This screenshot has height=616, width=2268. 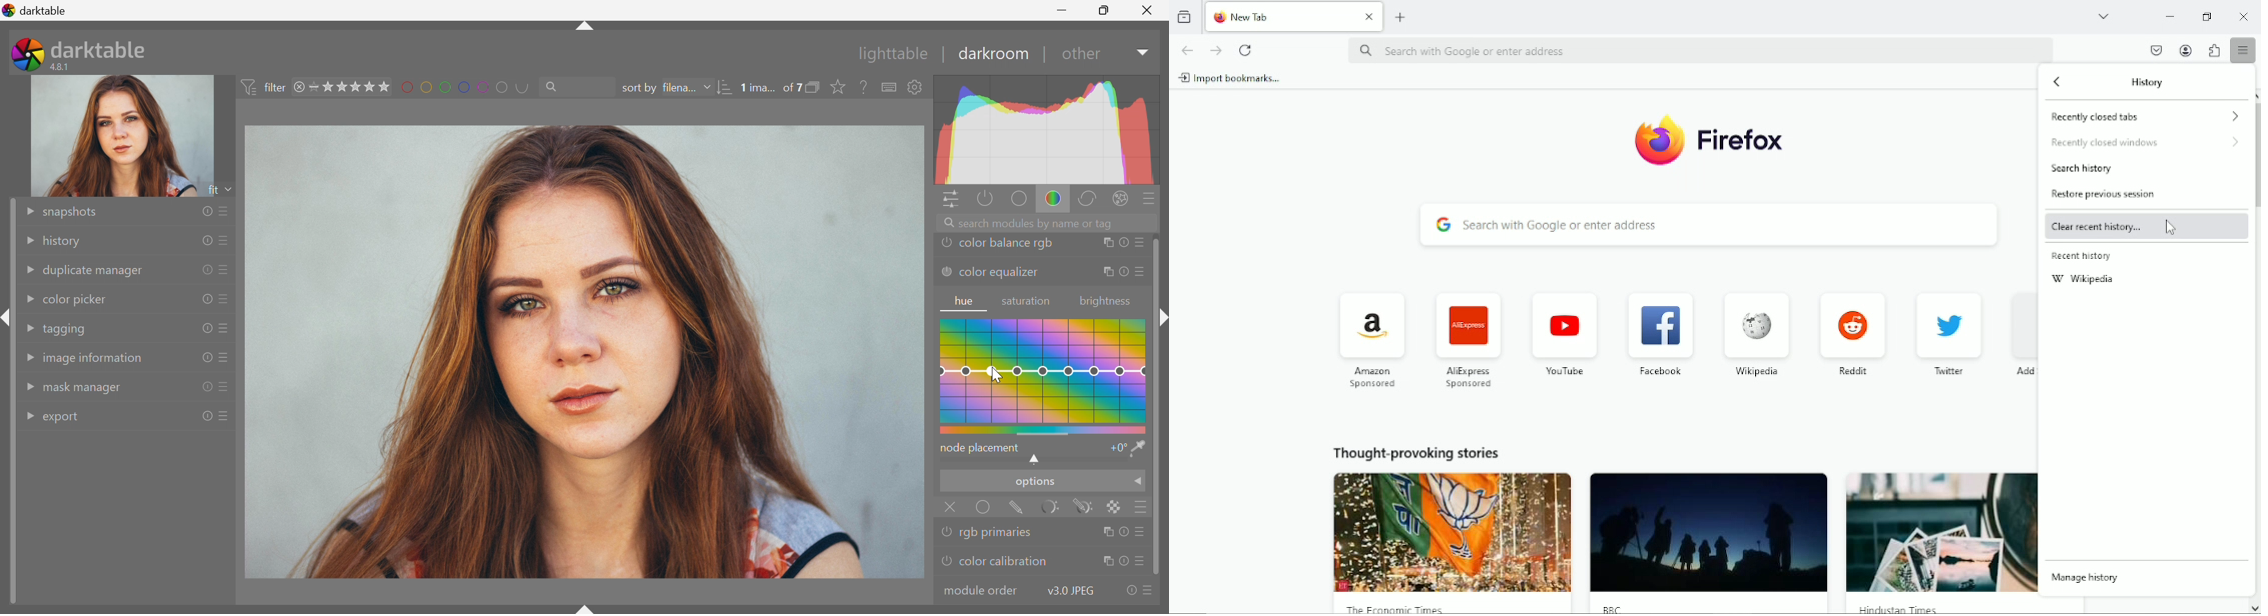 What do you see at coordinates (1007, 244) in the screenshot?
I see `color balance rgb` at bounding box center [1007, 244].